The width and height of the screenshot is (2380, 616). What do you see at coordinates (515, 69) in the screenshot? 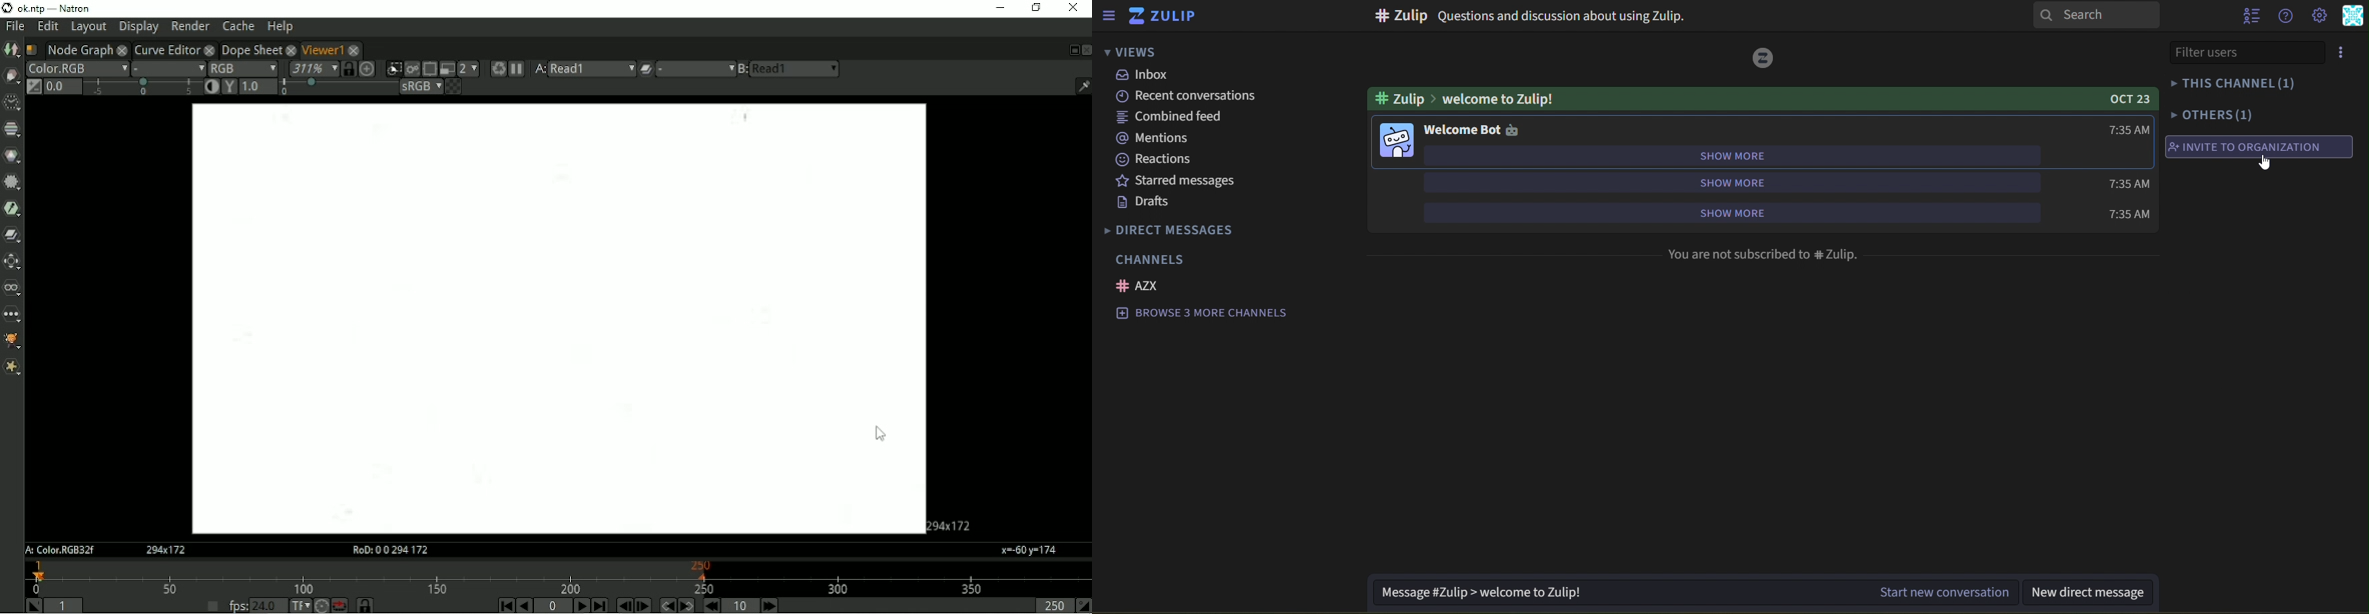
I see `Pause updates` at bounding box center [515, 69].